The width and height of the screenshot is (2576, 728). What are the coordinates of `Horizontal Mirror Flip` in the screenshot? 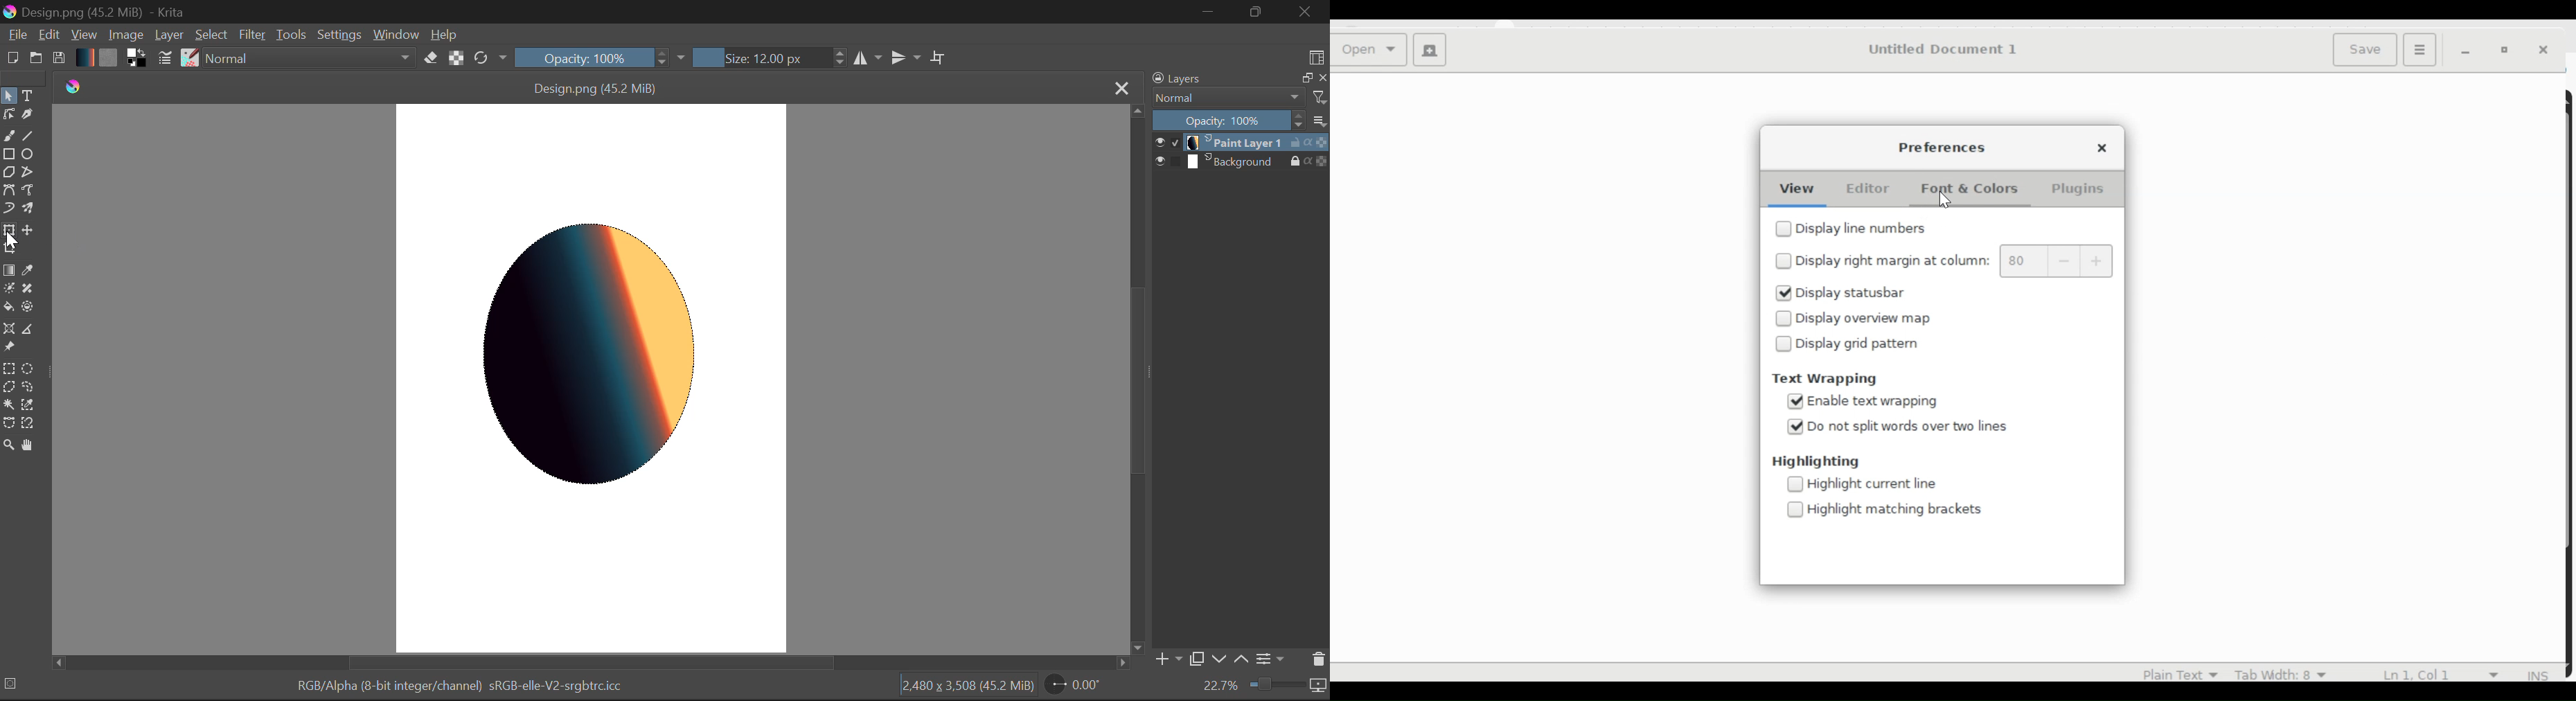 It's located at (903, 57).